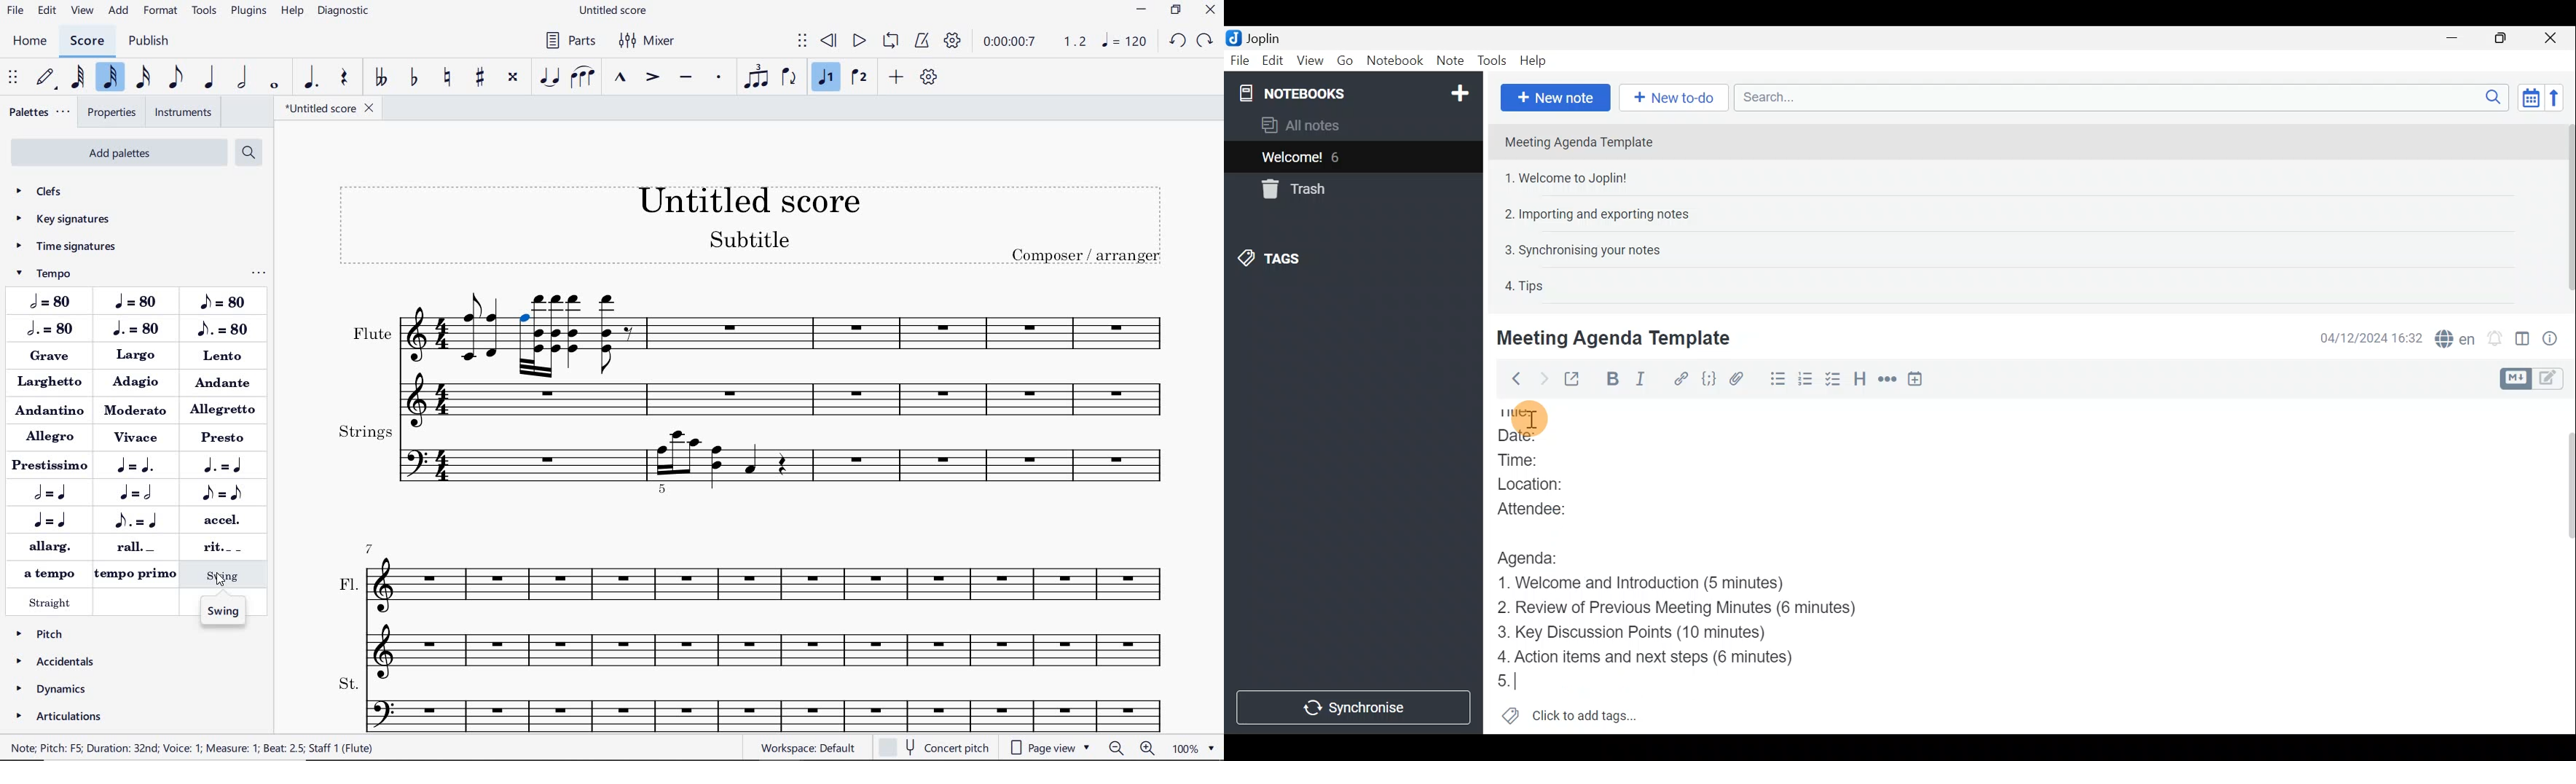 This screenshot has width=2576, height=784. Describe the element at coordinates (138, 520) in the screenshot. I see `METRIC MODULATION: DOTTED EIGHTH NOTE` at that location.